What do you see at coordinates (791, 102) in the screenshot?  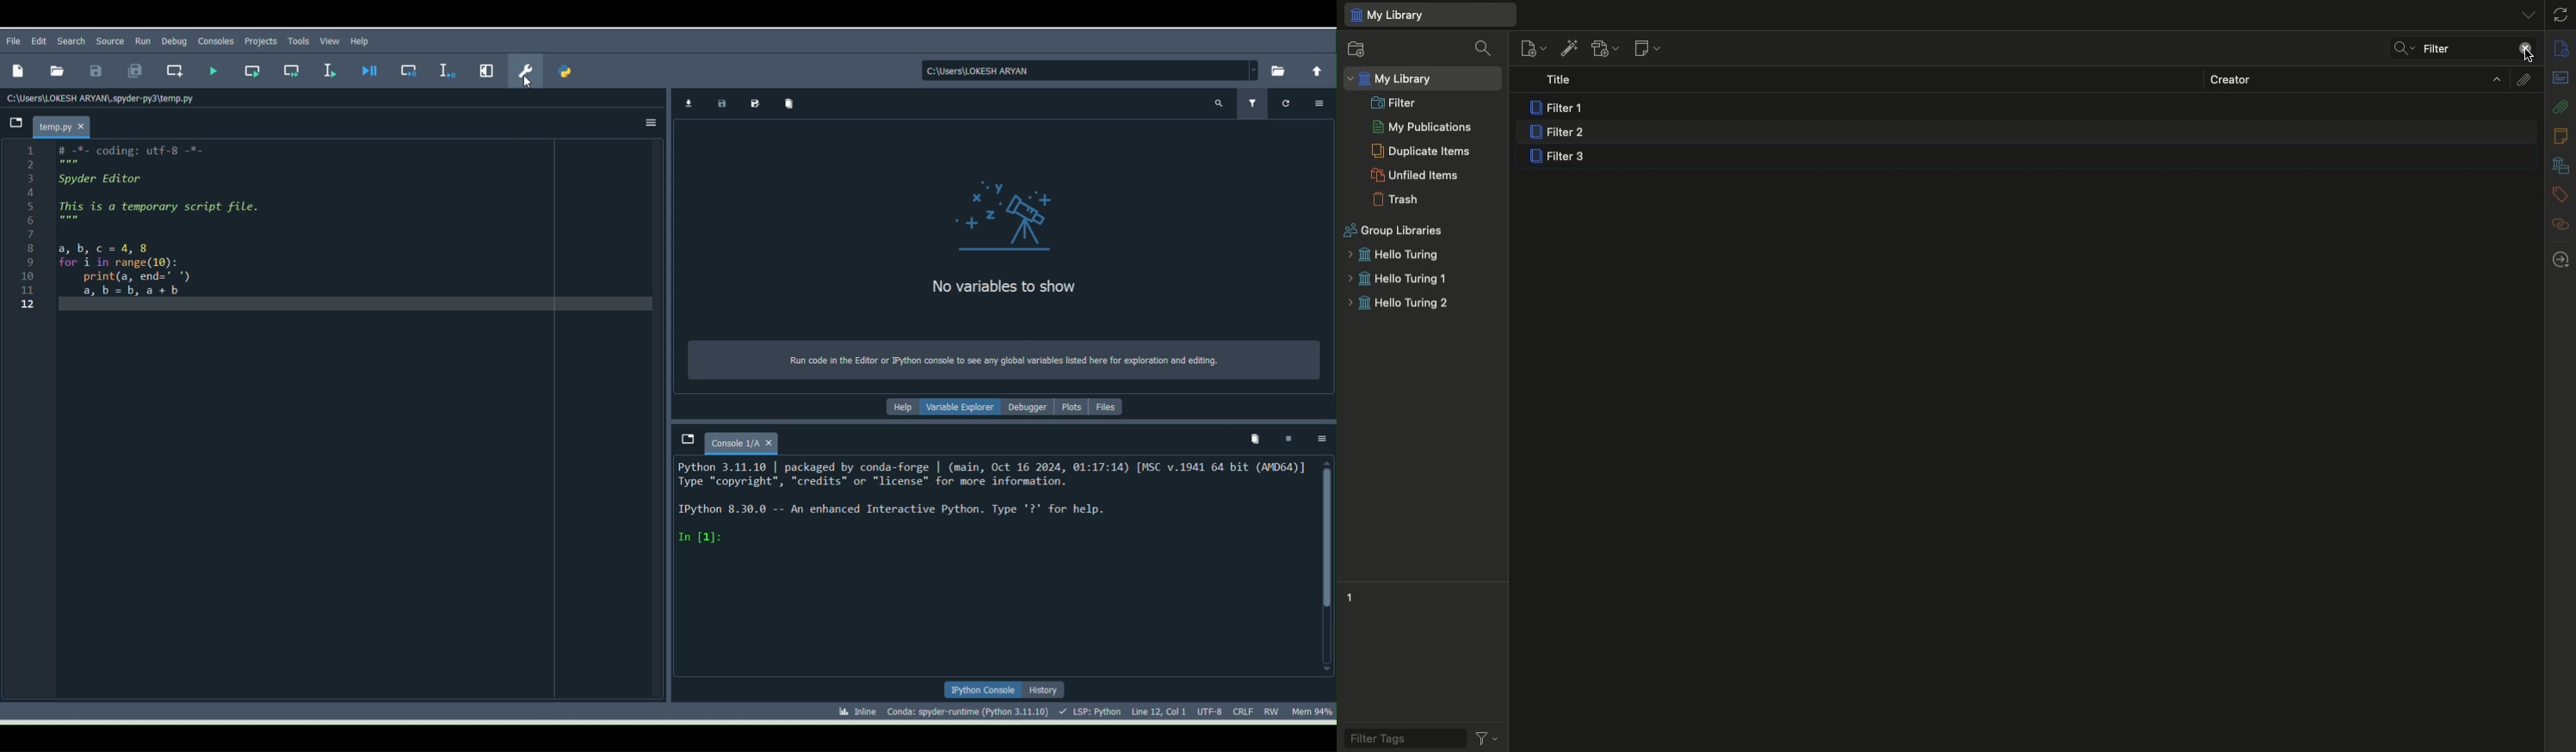 I see `Remove all variables` at bounding box center [791, 102].